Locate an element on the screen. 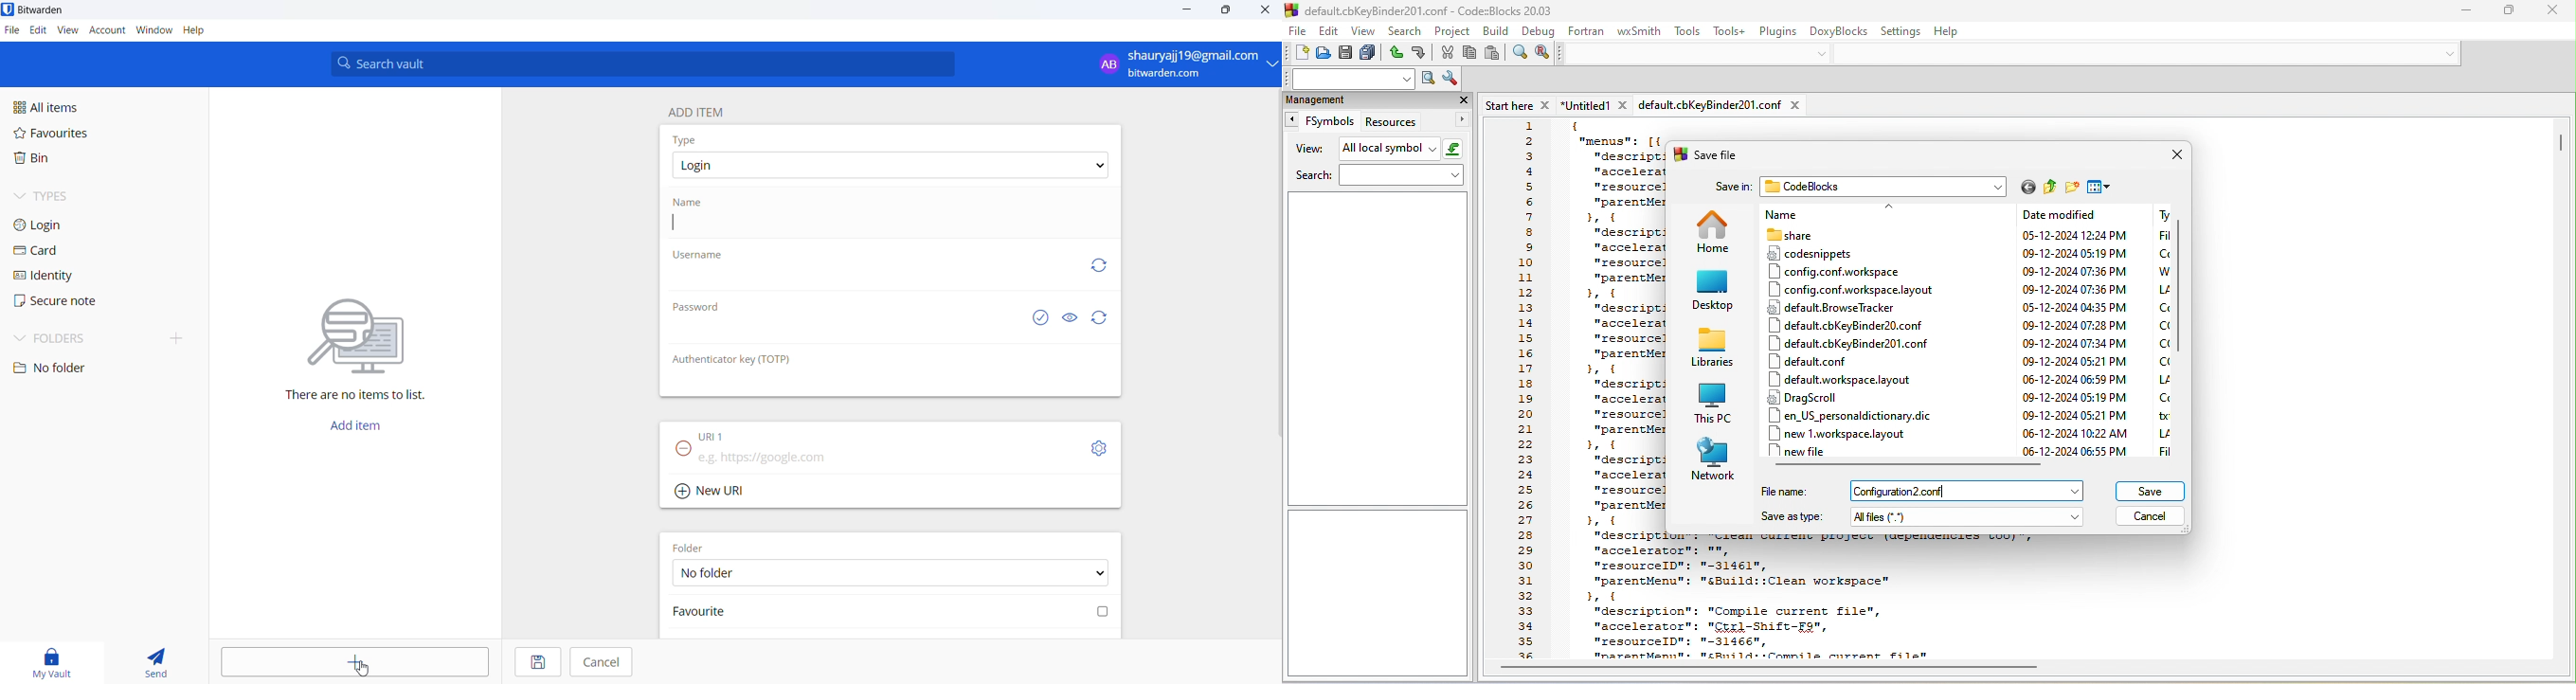  File is located at coordinates (11, 31).